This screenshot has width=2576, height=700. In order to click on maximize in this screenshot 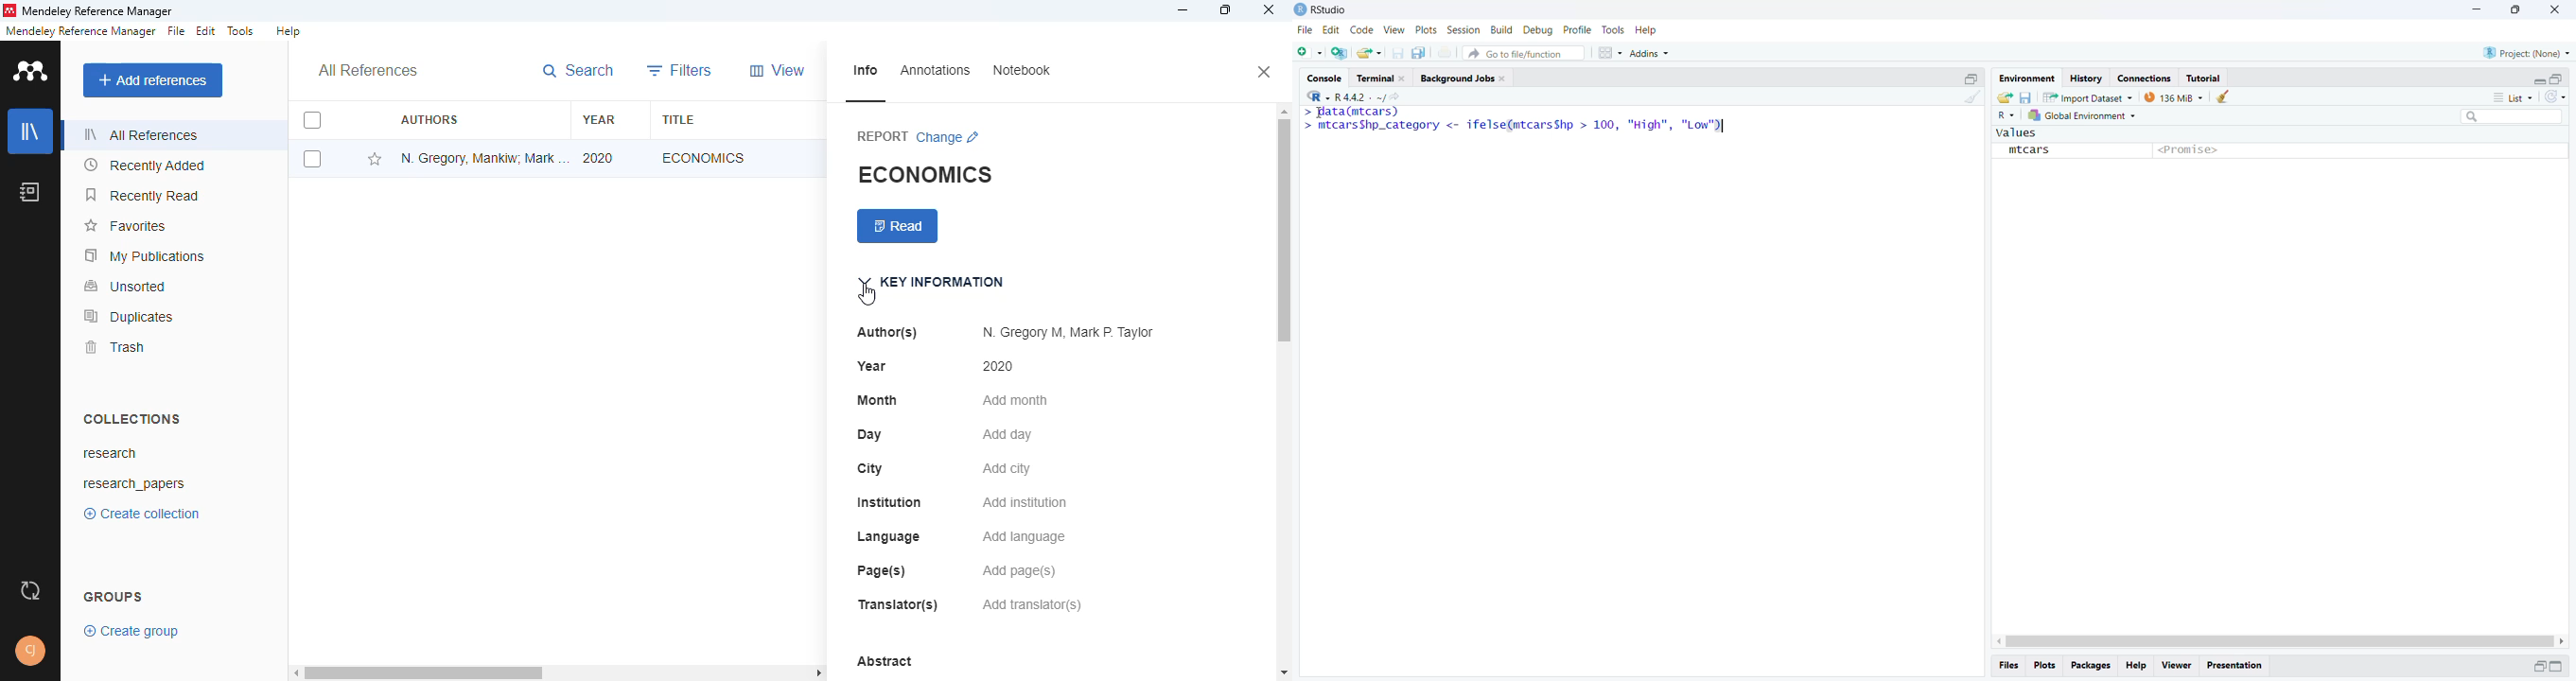, I will do `click(1225, 9)`.